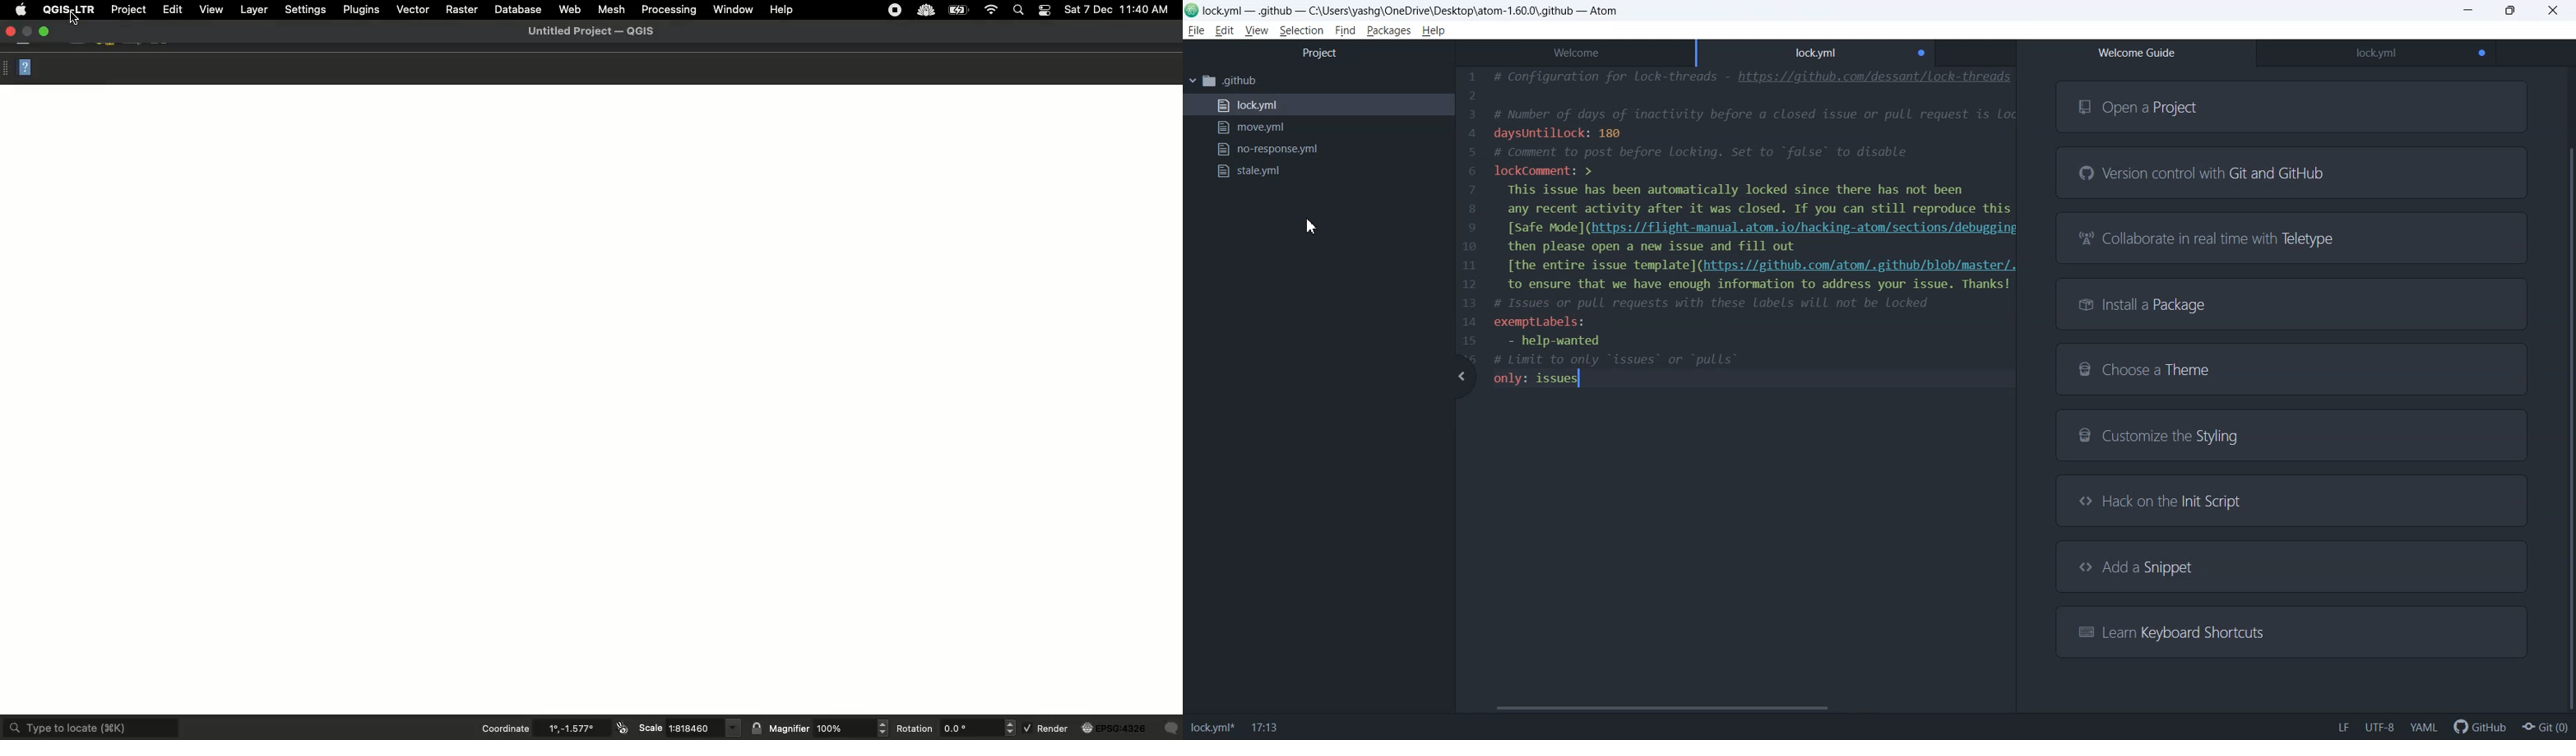 The image size is (2576, 756). I want to click on Minimize, so click(2469, 11).